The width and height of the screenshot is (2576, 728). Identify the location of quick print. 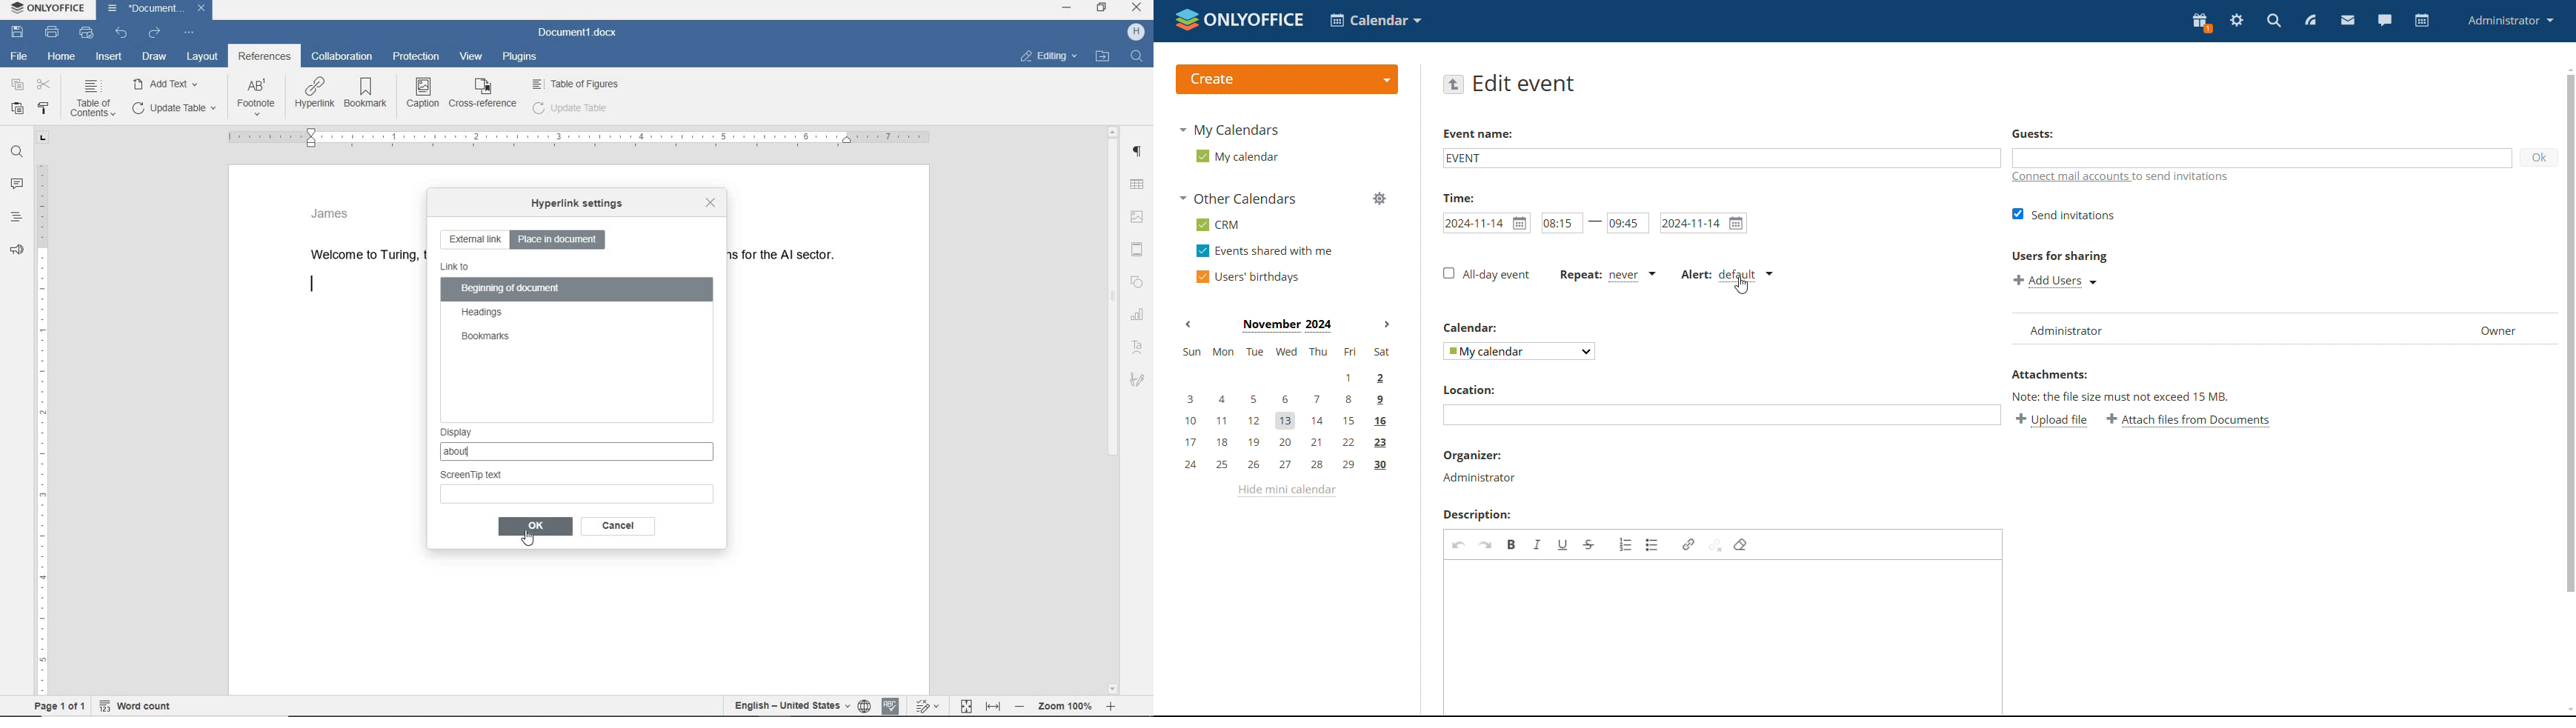
(85, 32).